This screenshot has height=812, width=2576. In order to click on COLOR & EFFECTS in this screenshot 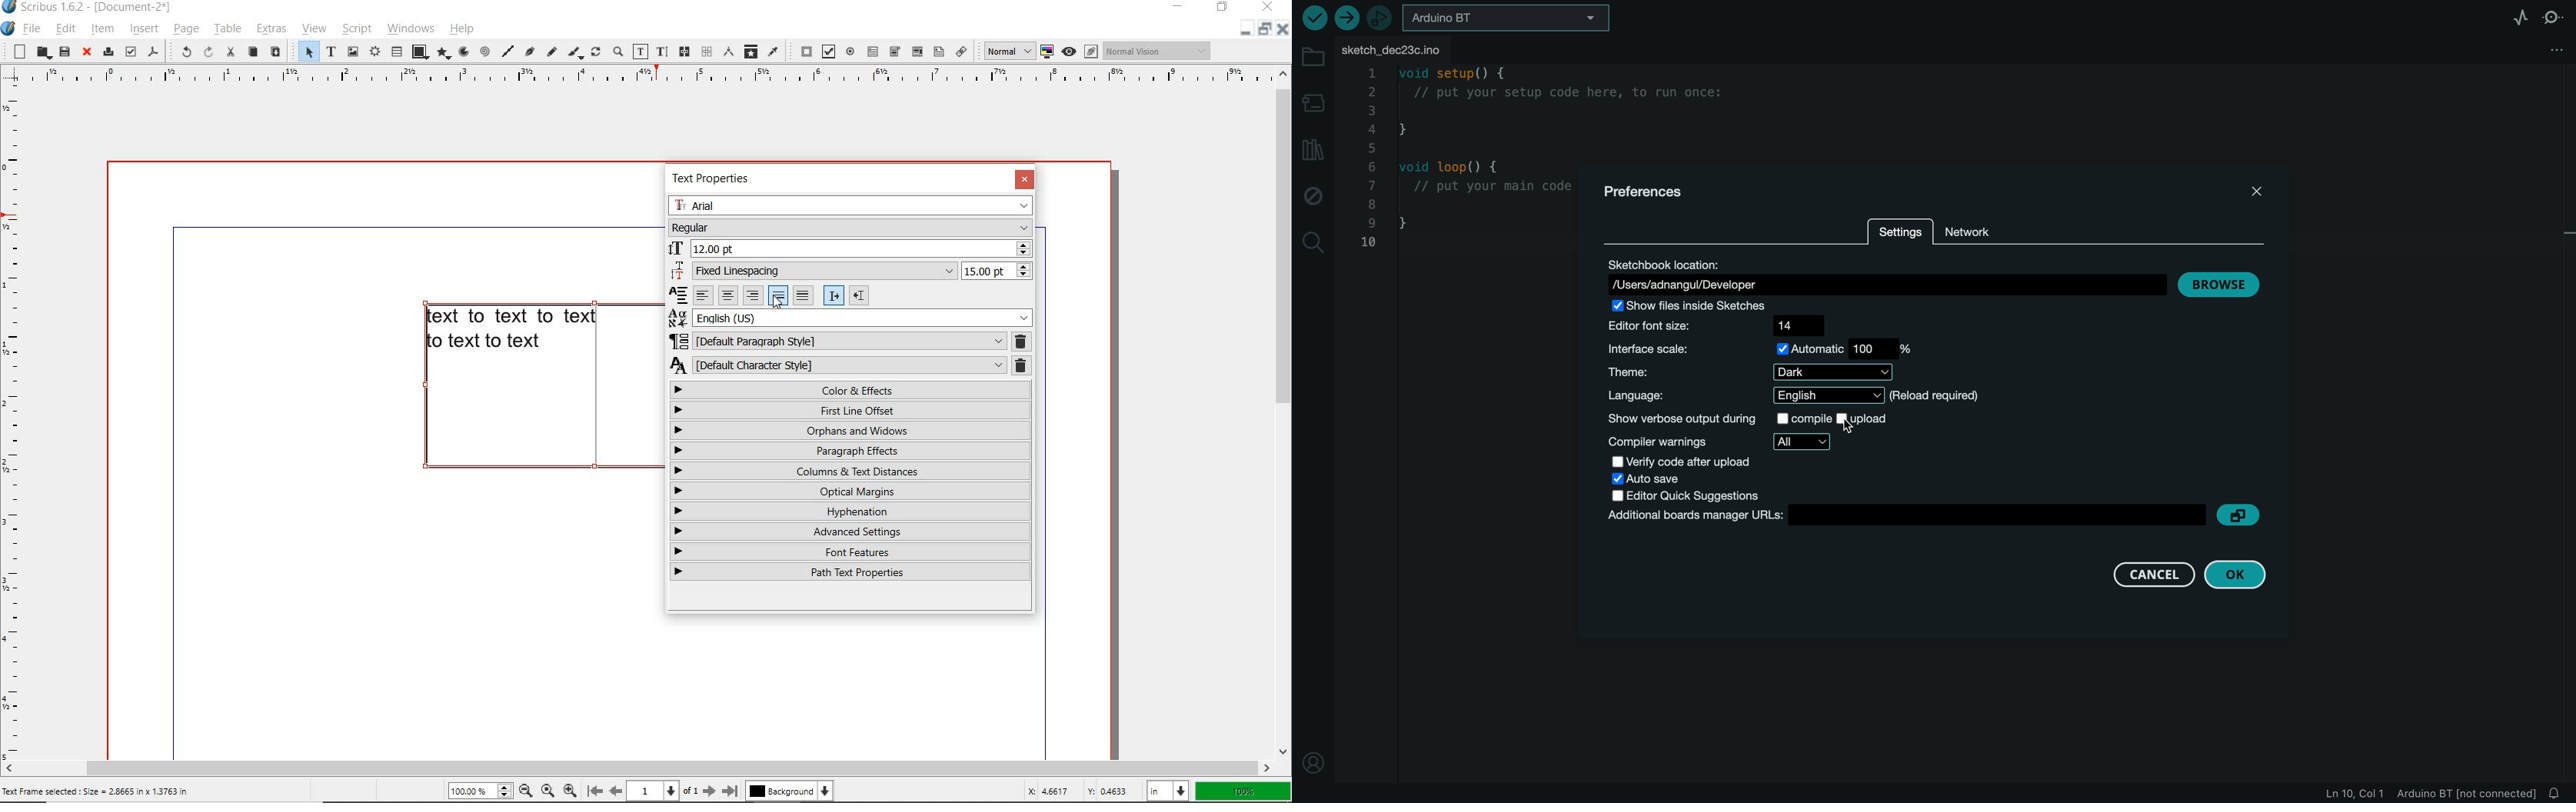, I will do `click(851, 389)`.